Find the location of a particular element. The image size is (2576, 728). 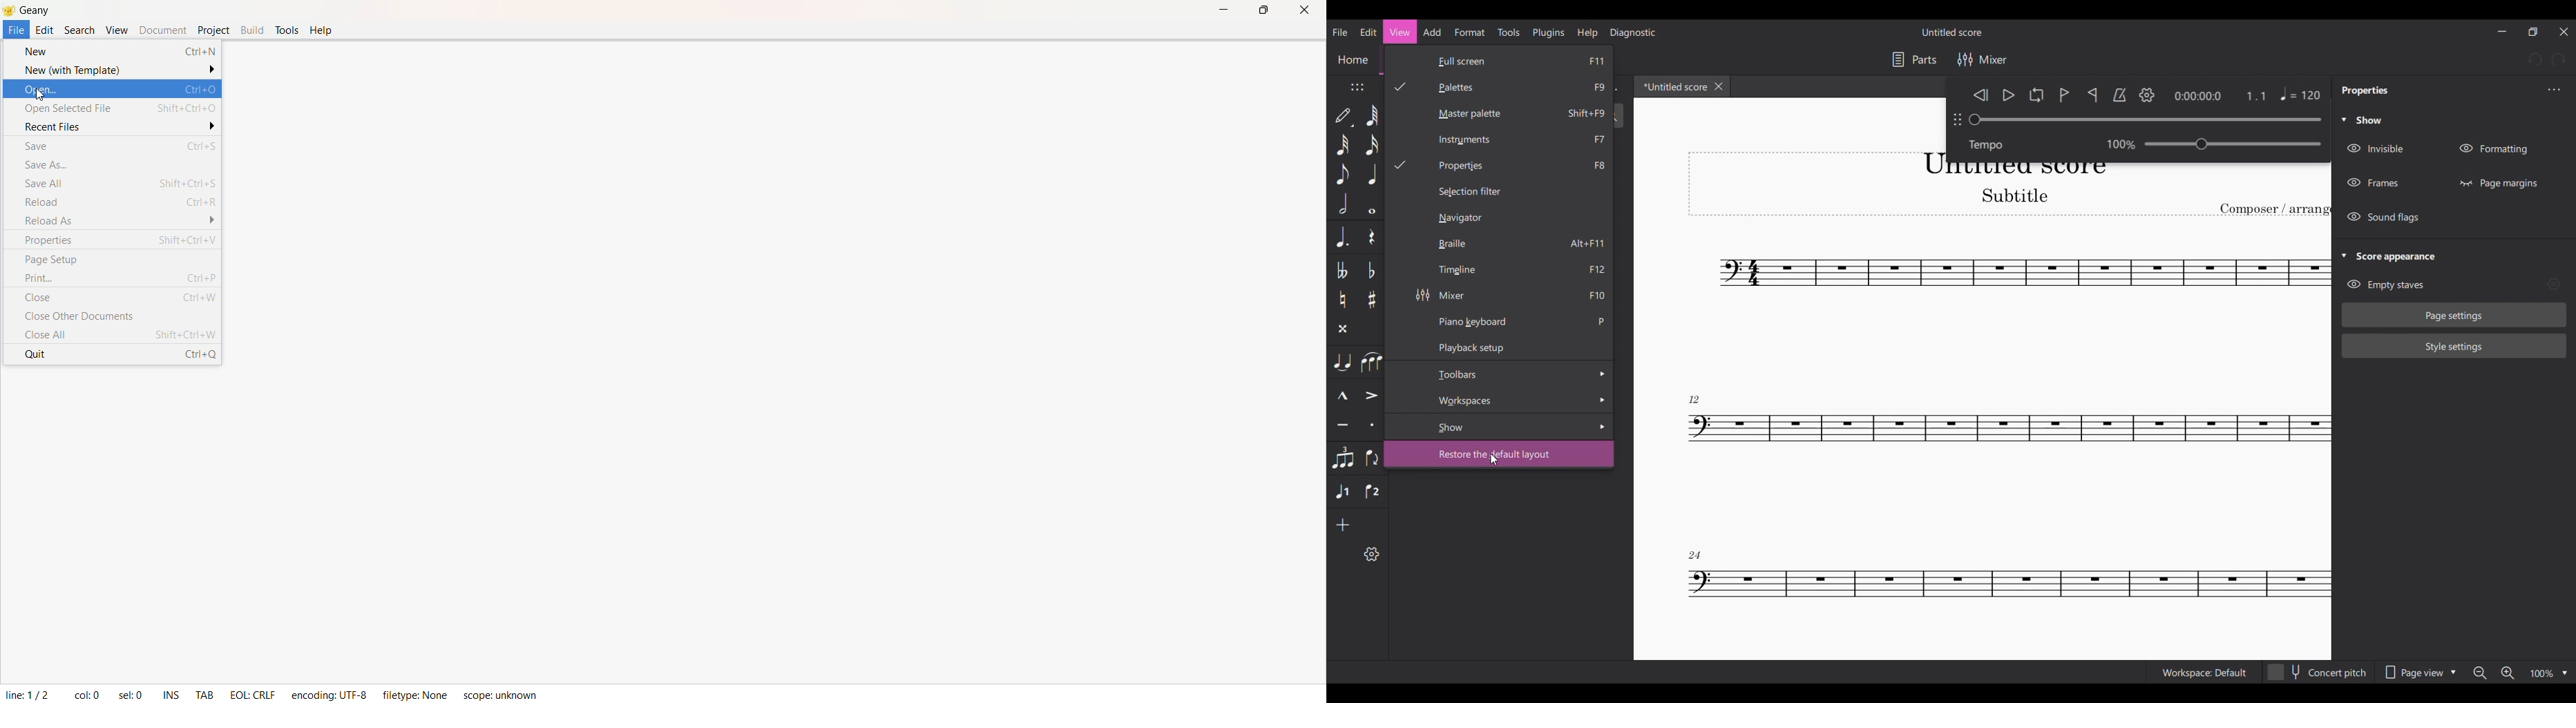

Score appearance settings is located at coordinates (2554, 283).